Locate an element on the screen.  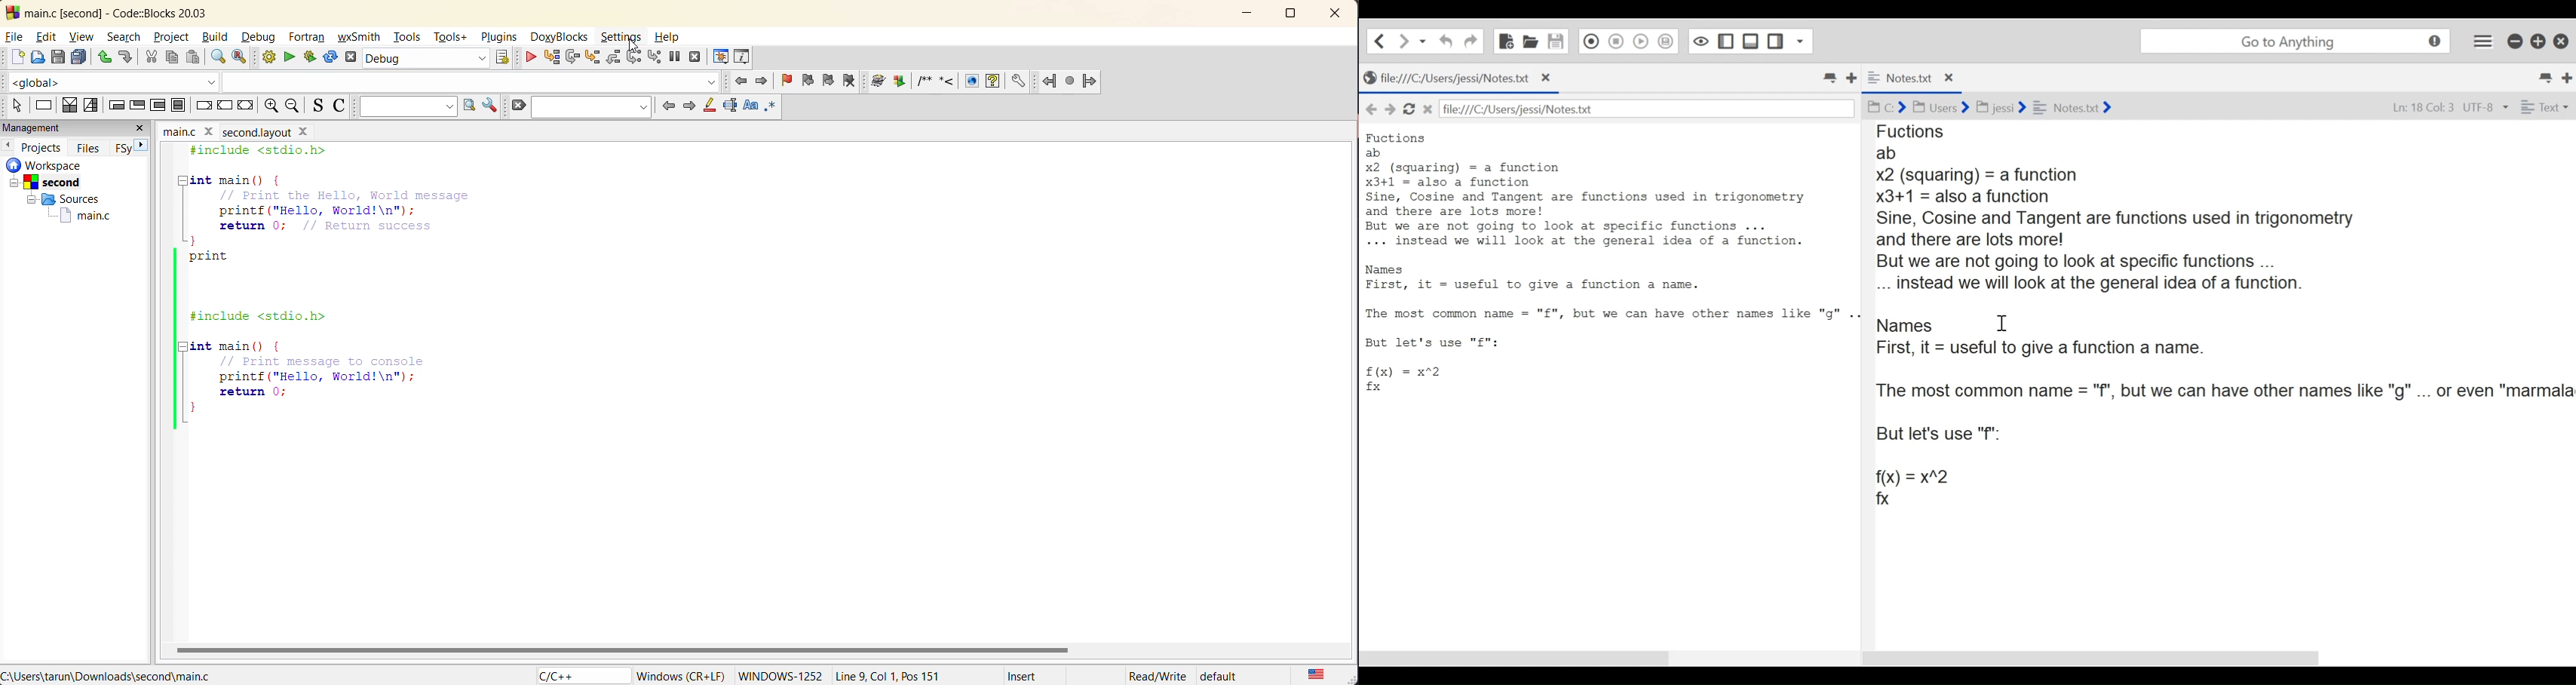
run search is located at coordinates (469, 106).